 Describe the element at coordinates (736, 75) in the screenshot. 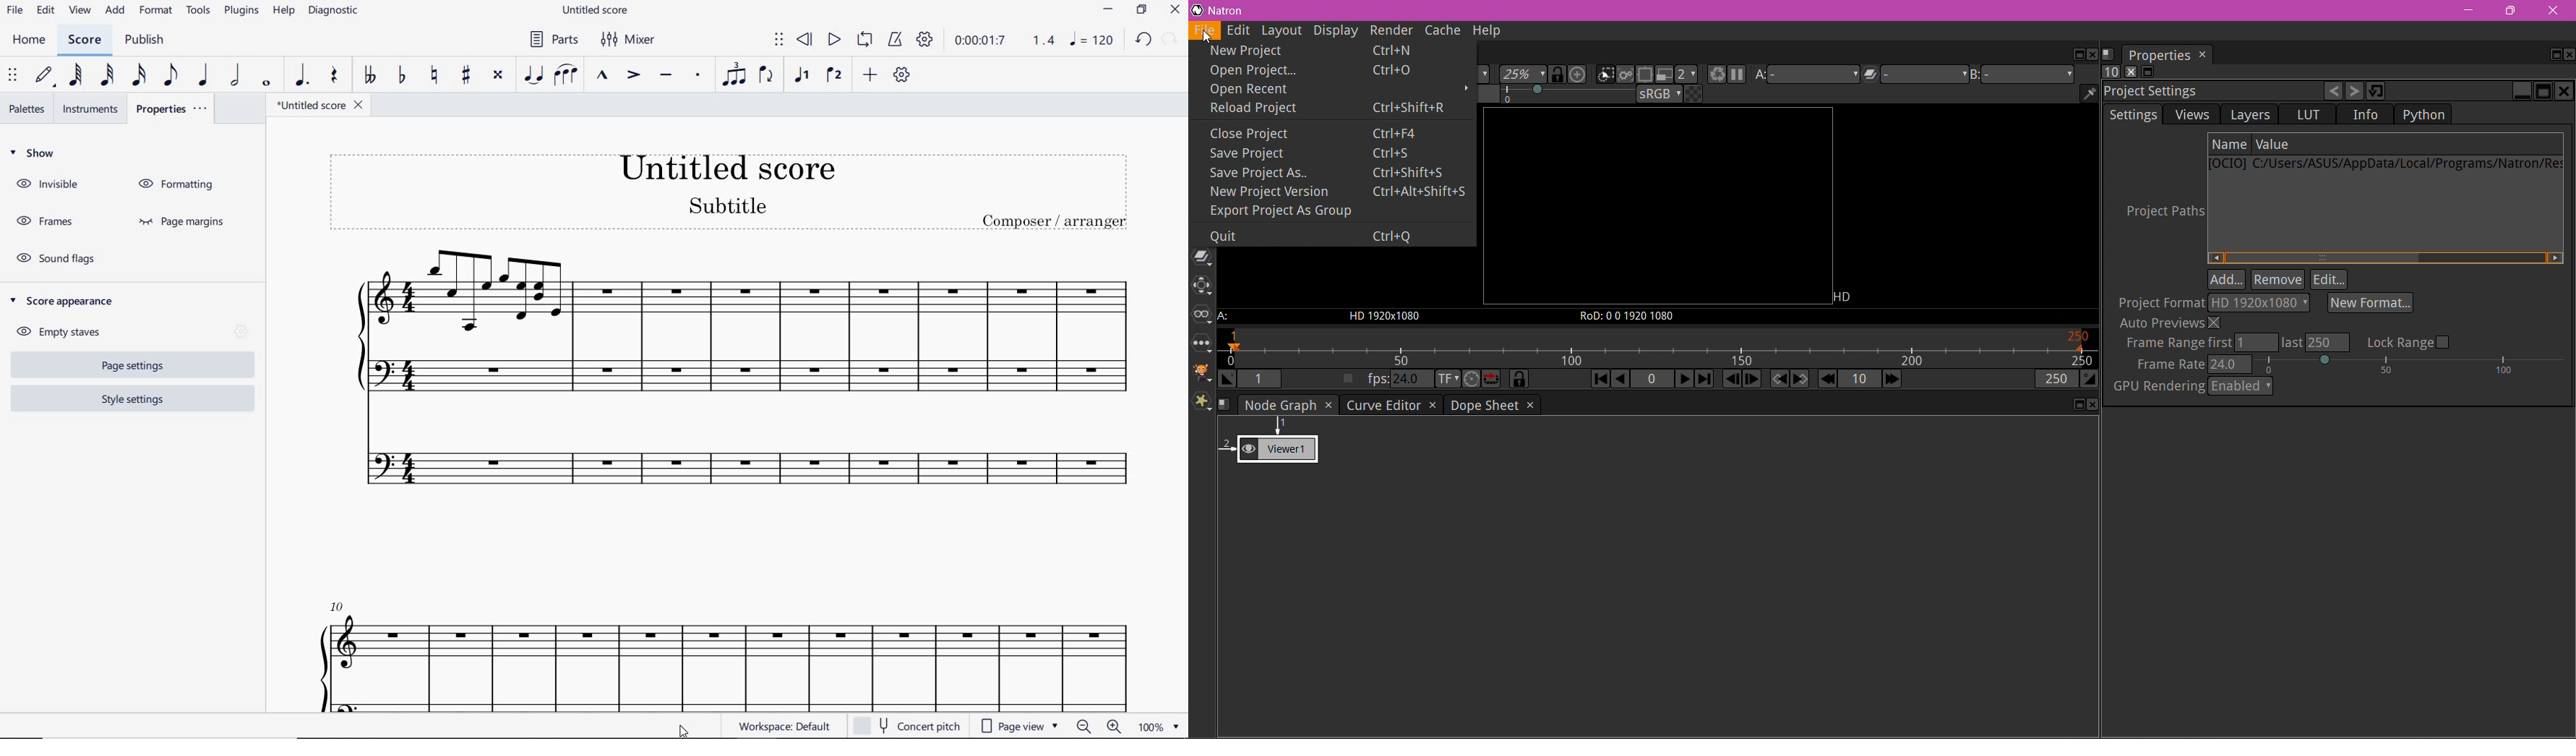

I see `TUPLET` at that location.